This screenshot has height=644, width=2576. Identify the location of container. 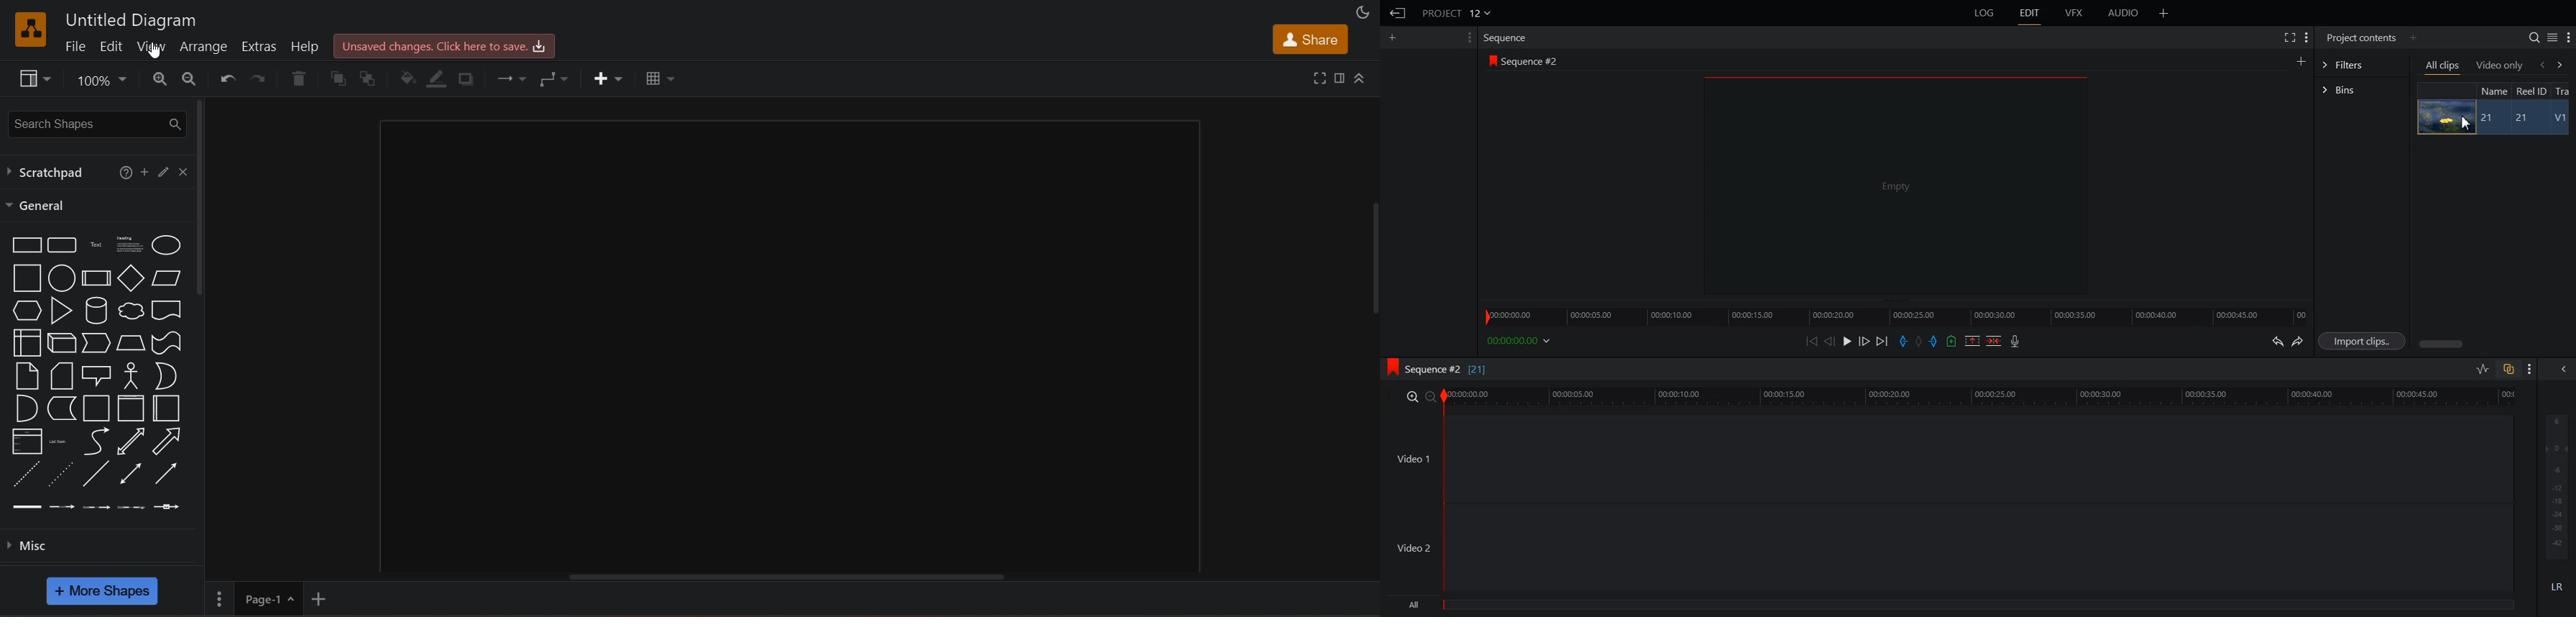
(96, 408).